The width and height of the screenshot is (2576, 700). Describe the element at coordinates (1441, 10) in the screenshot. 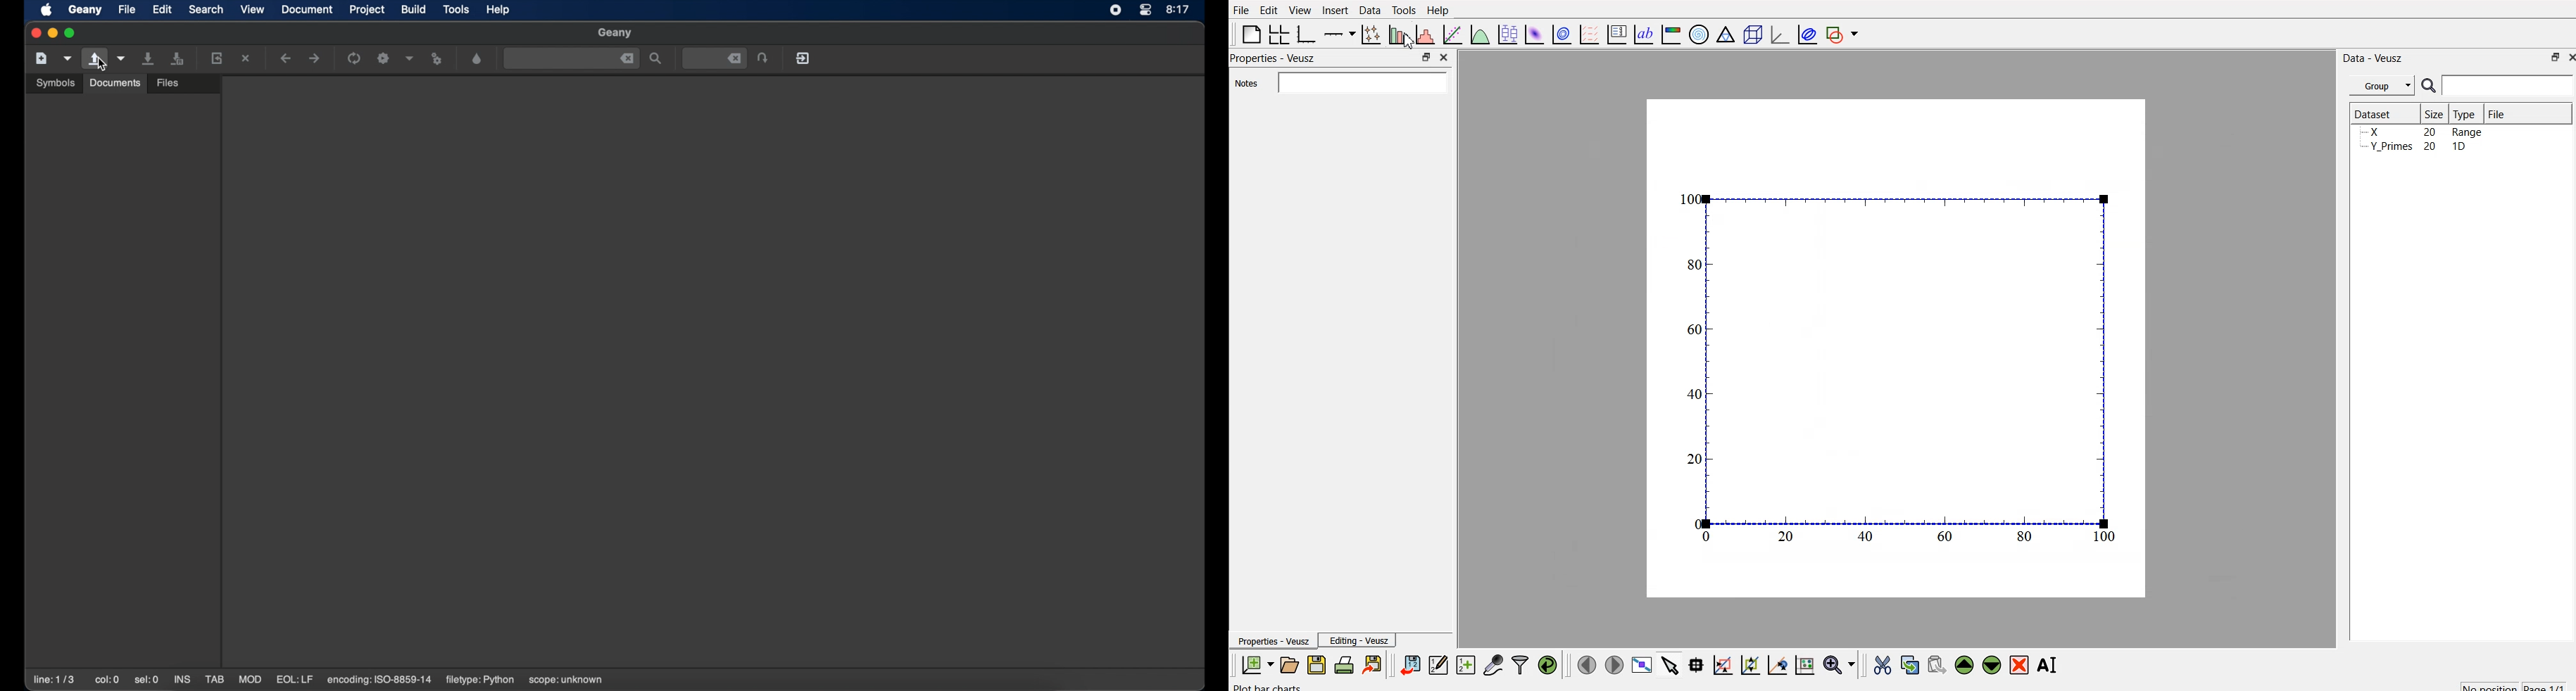

I see `Help` at that location.